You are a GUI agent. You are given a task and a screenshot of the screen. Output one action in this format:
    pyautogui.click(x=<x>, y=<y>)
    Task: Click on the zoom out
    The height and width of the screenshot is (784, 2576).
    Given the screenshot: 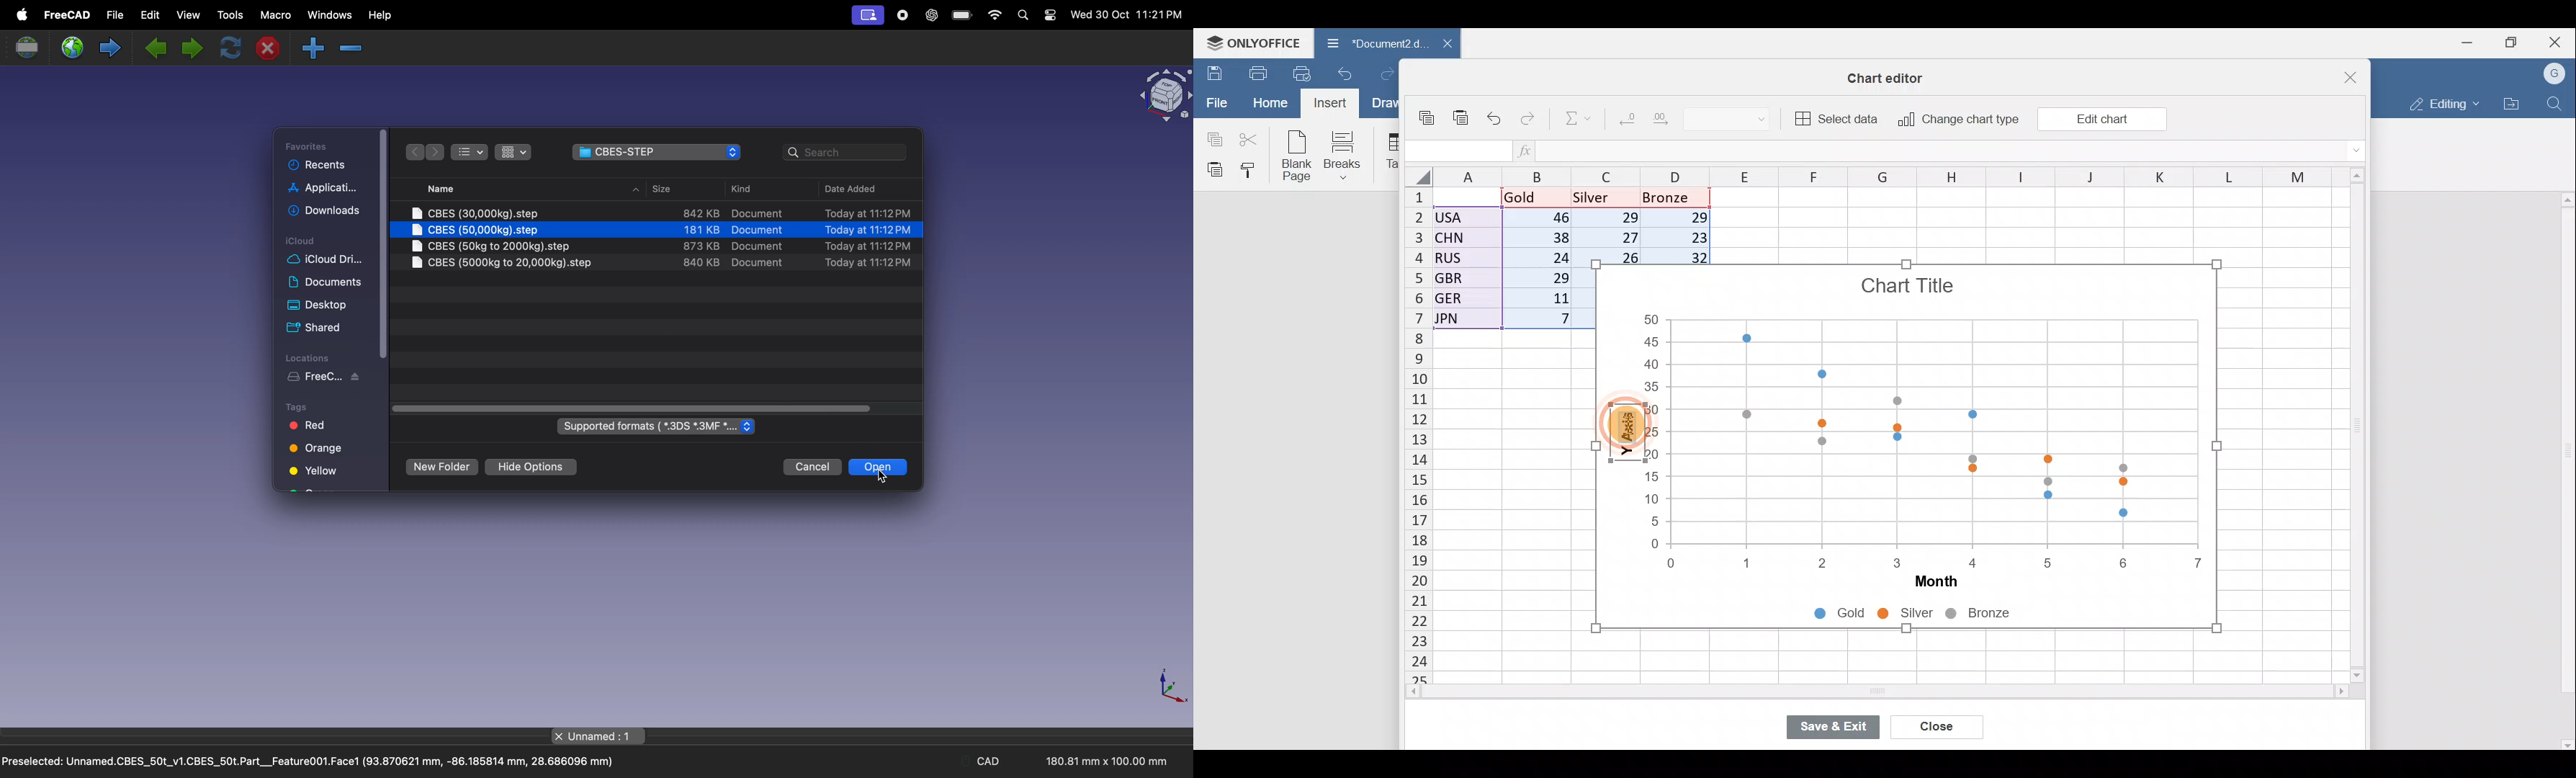 What is the action you would take?
    pyautogui.click(x=312, y=48)
    